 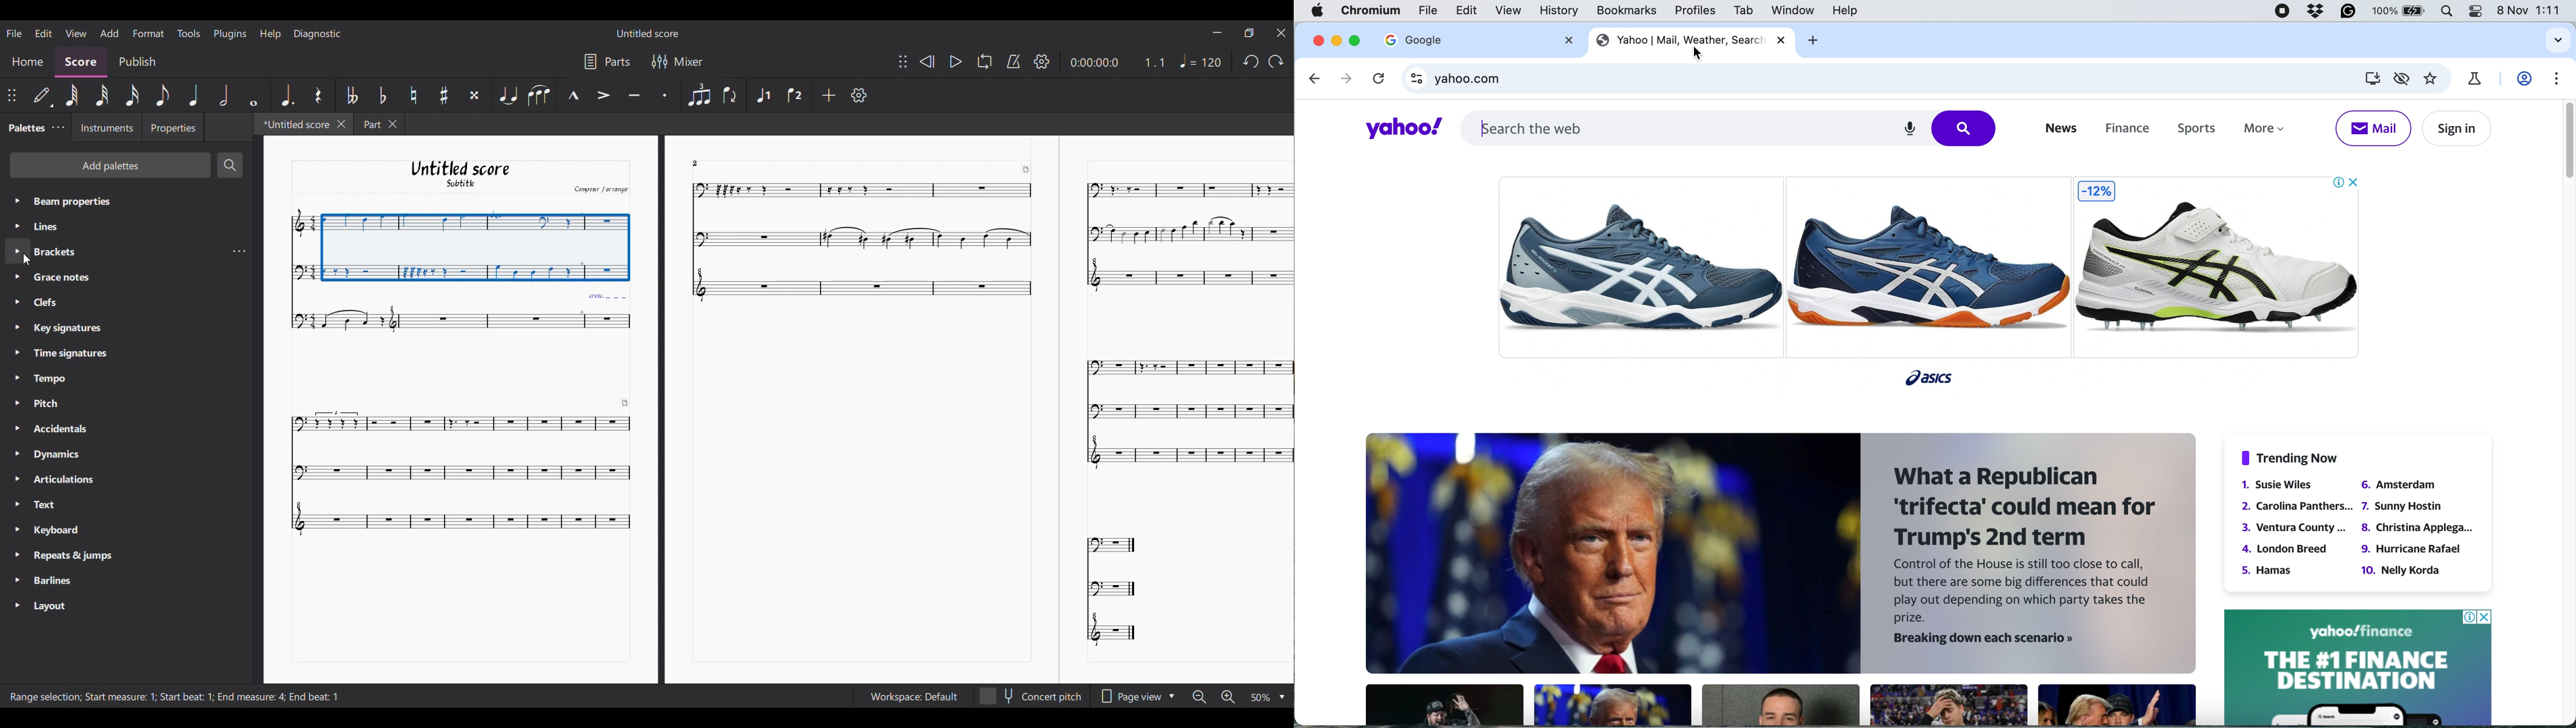 I want to click on Drop down, so click(x=1282, y=698).